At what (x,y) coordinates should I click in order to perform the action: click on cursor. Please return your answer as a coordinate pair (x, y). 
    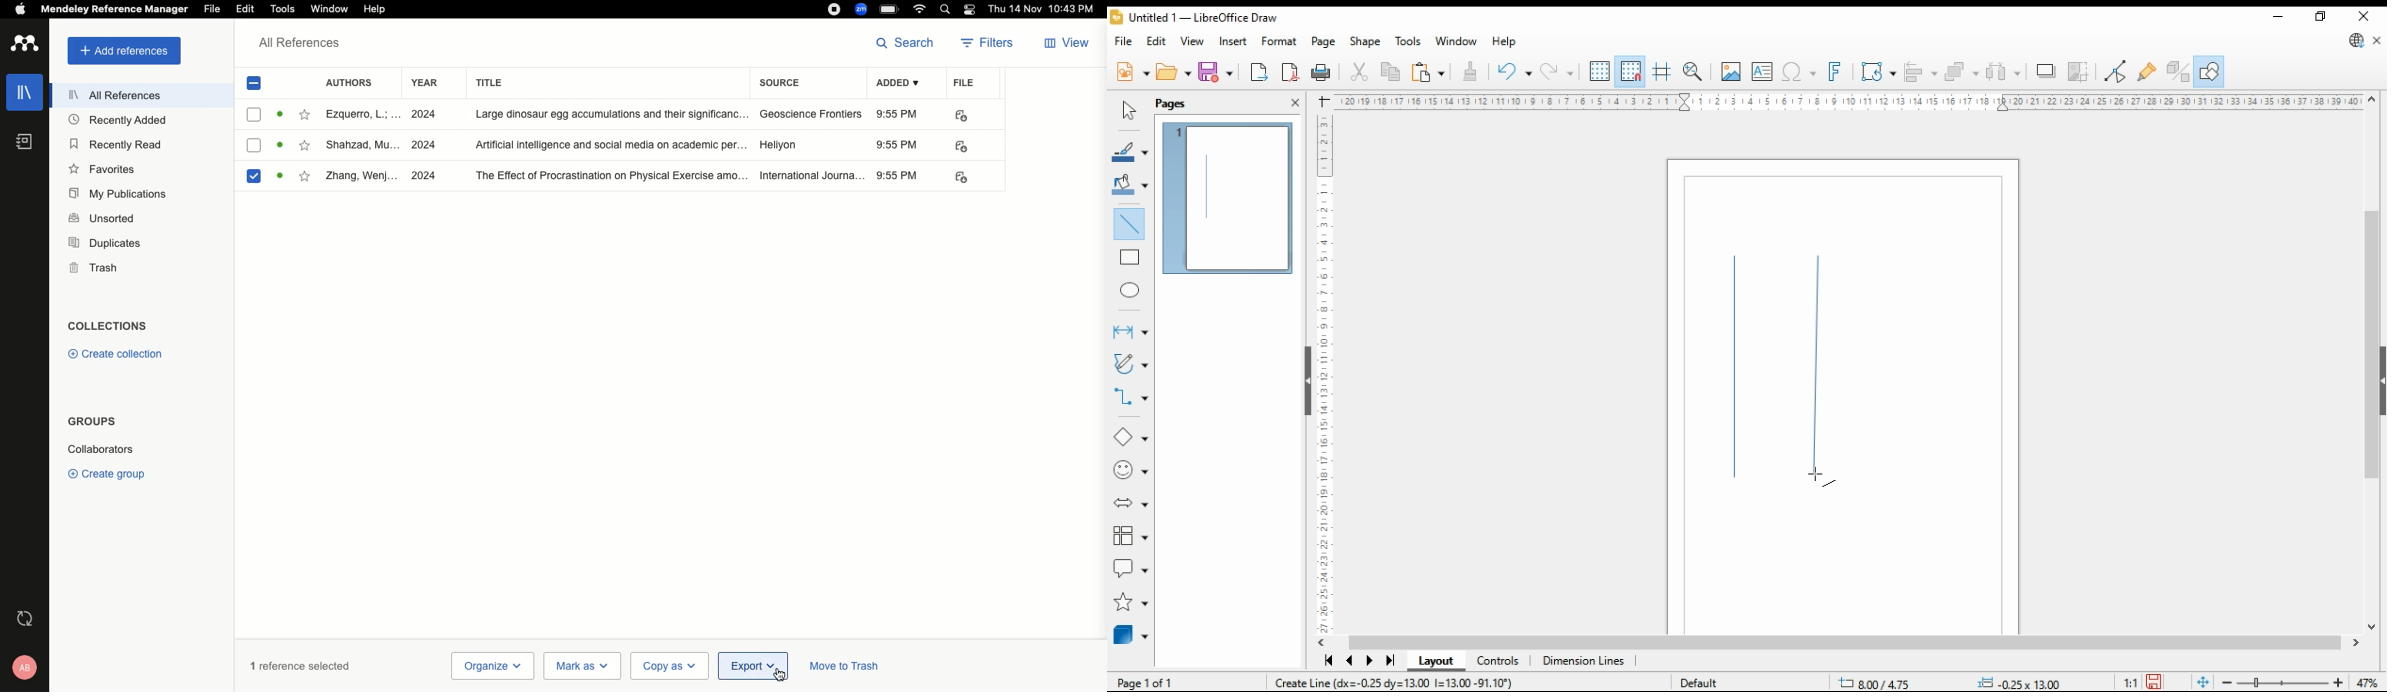
    Looking at the image, I should click on (767, 672).